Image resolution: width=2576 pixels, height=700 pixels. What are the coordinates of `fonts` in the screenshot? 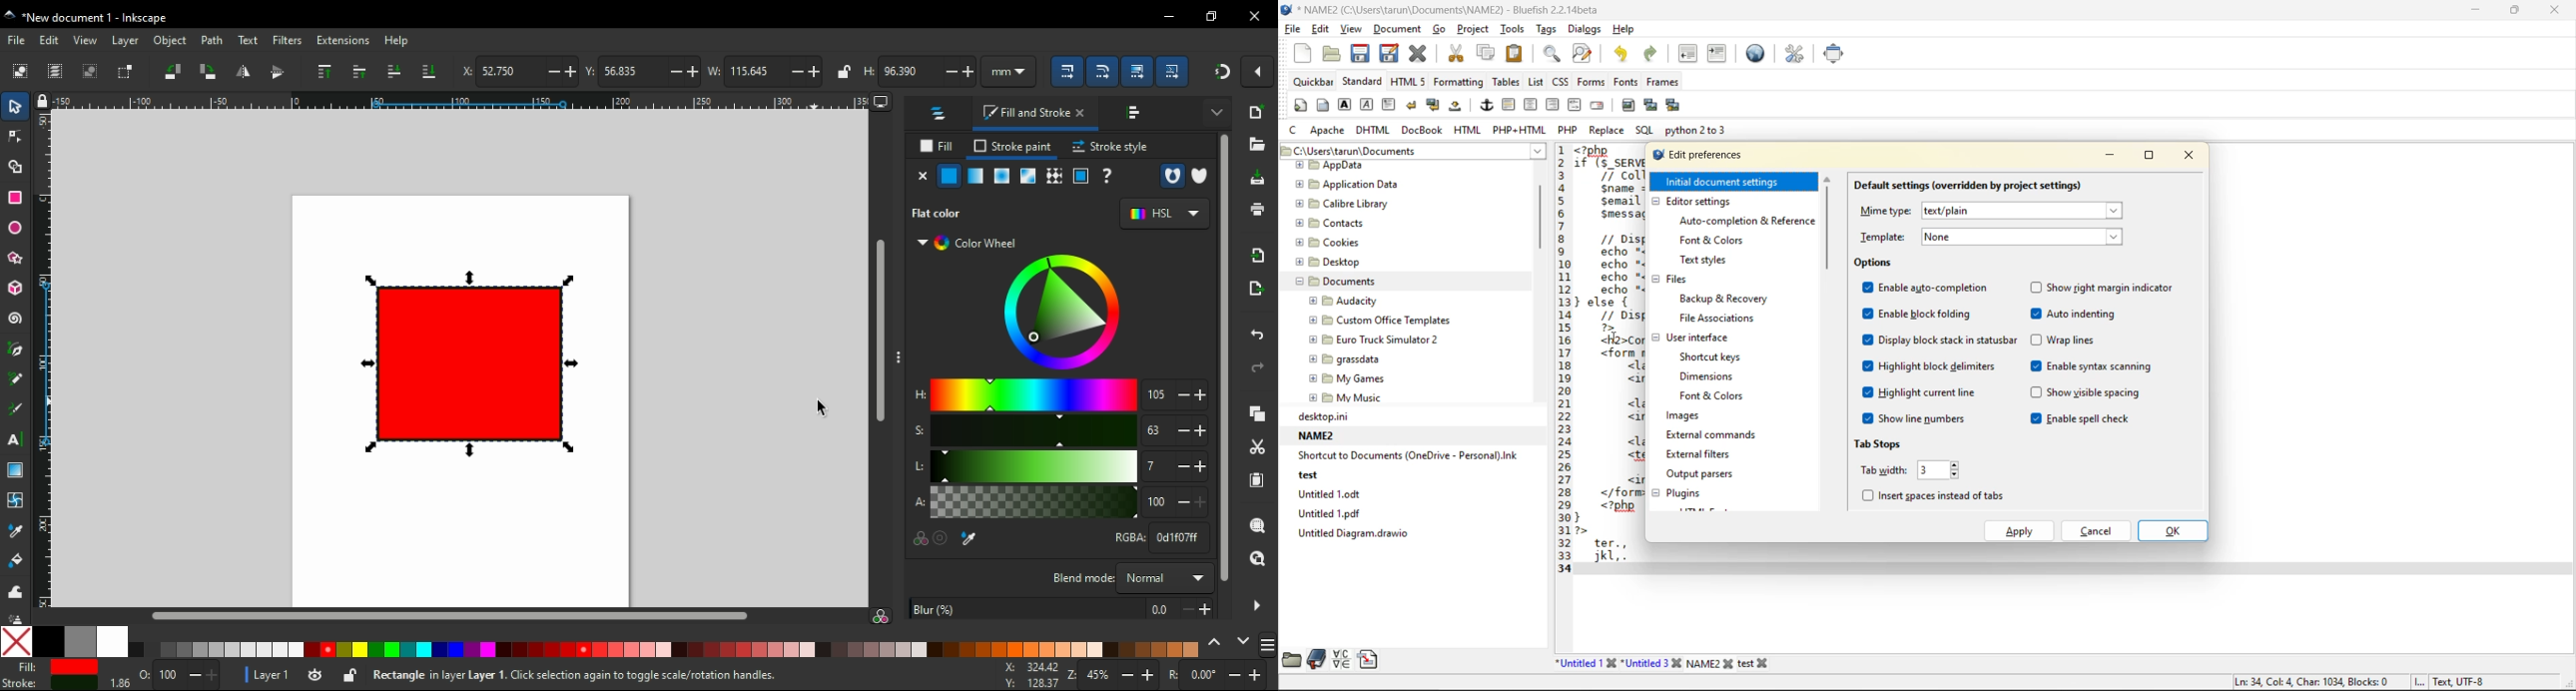 It's located at (1626, 81).